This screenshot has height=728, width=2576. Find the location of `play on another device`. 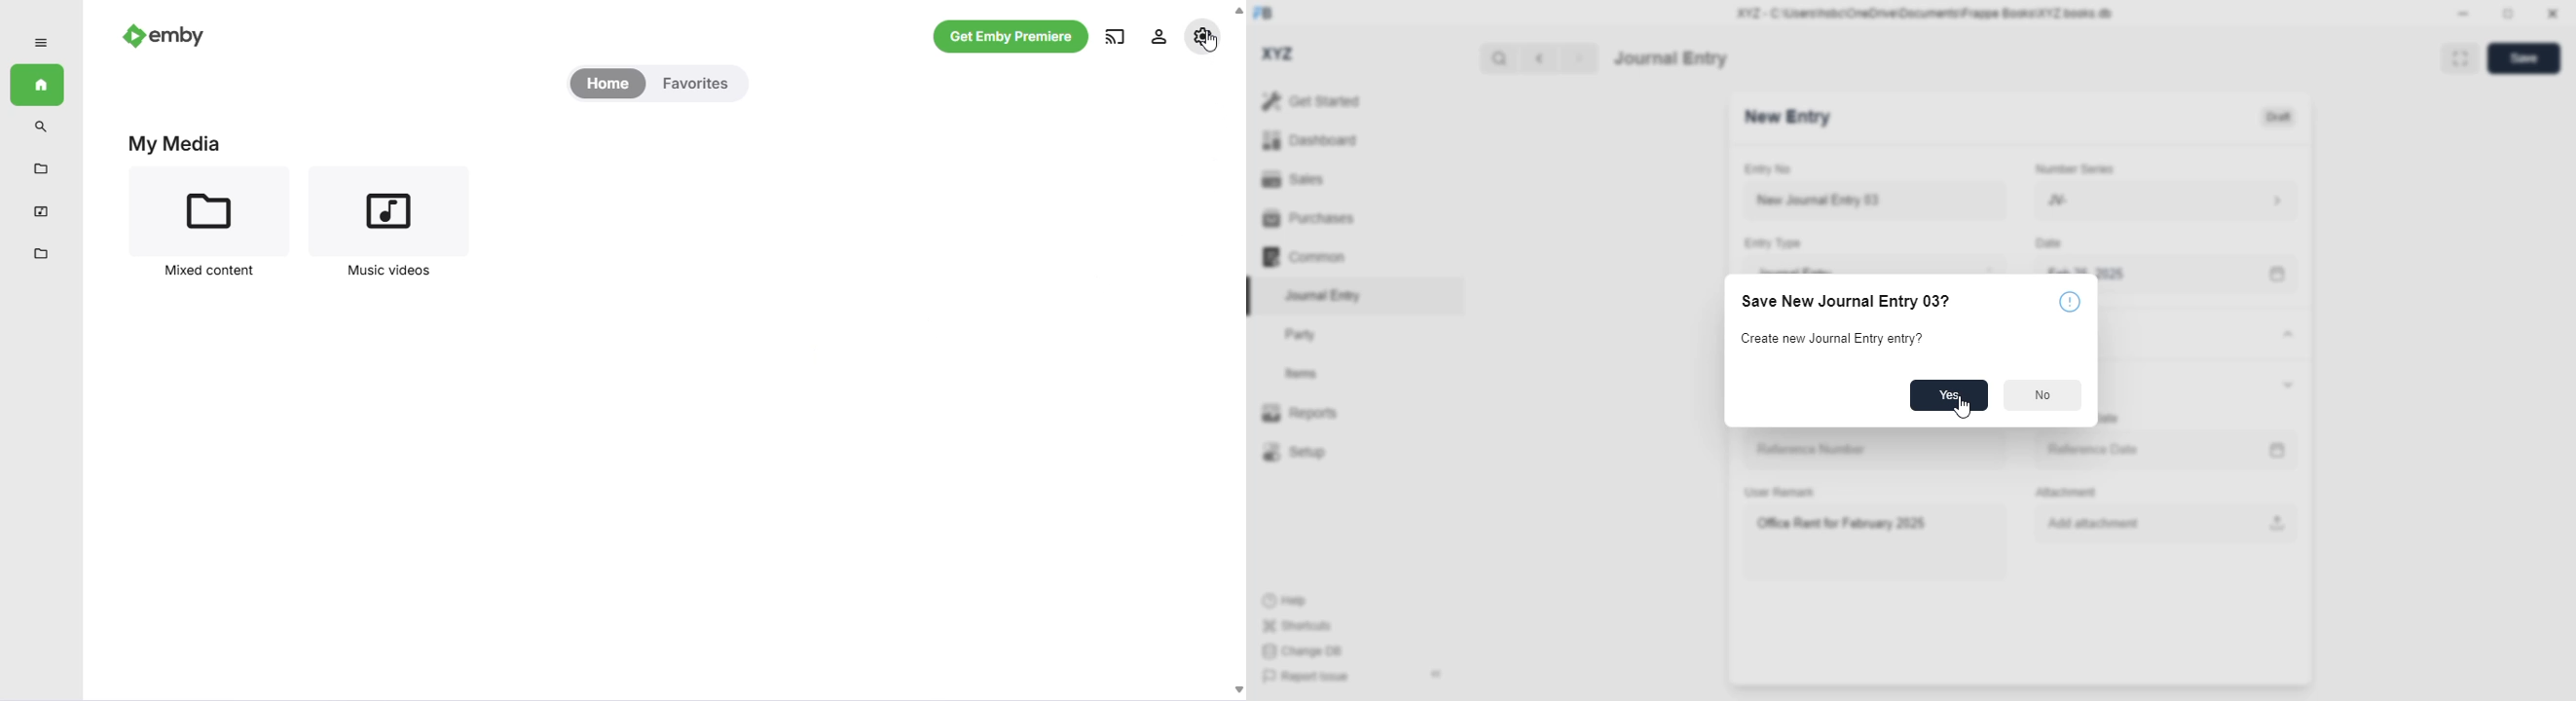

play on another device is located at coordinates (1116, 36).